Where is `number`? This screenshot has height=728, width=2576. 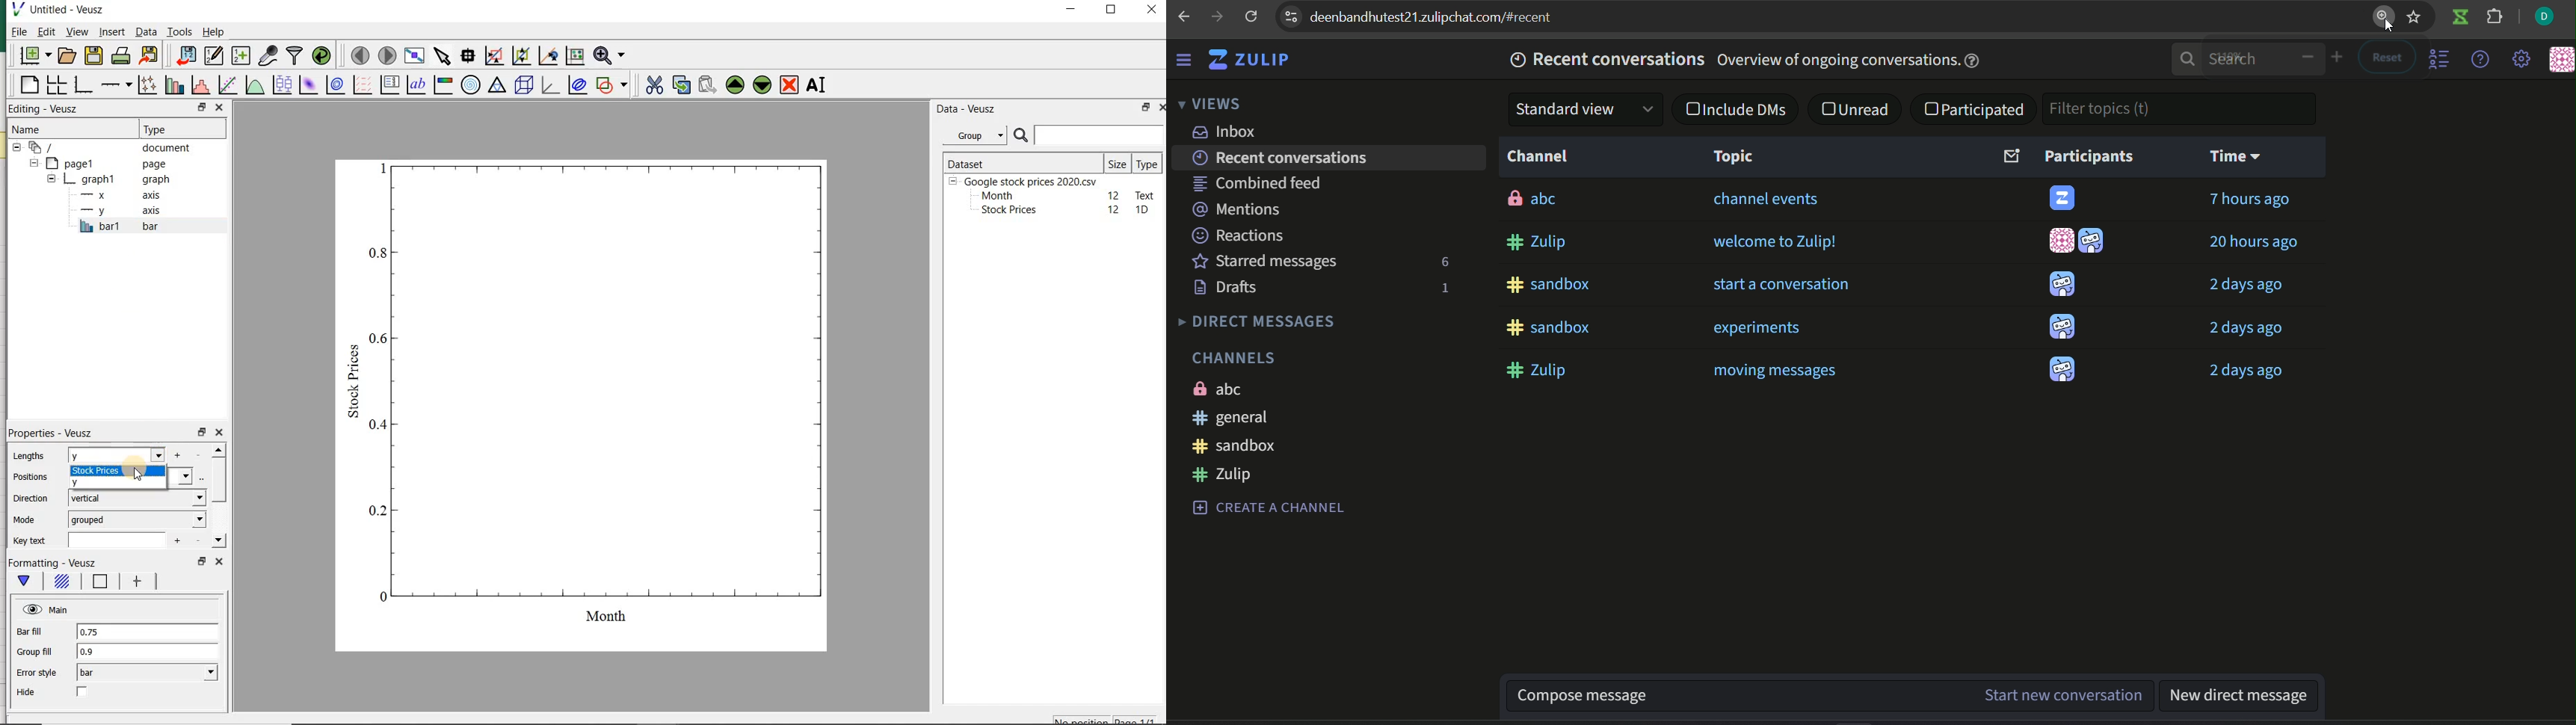
number is located at coordinates (1441, 288).